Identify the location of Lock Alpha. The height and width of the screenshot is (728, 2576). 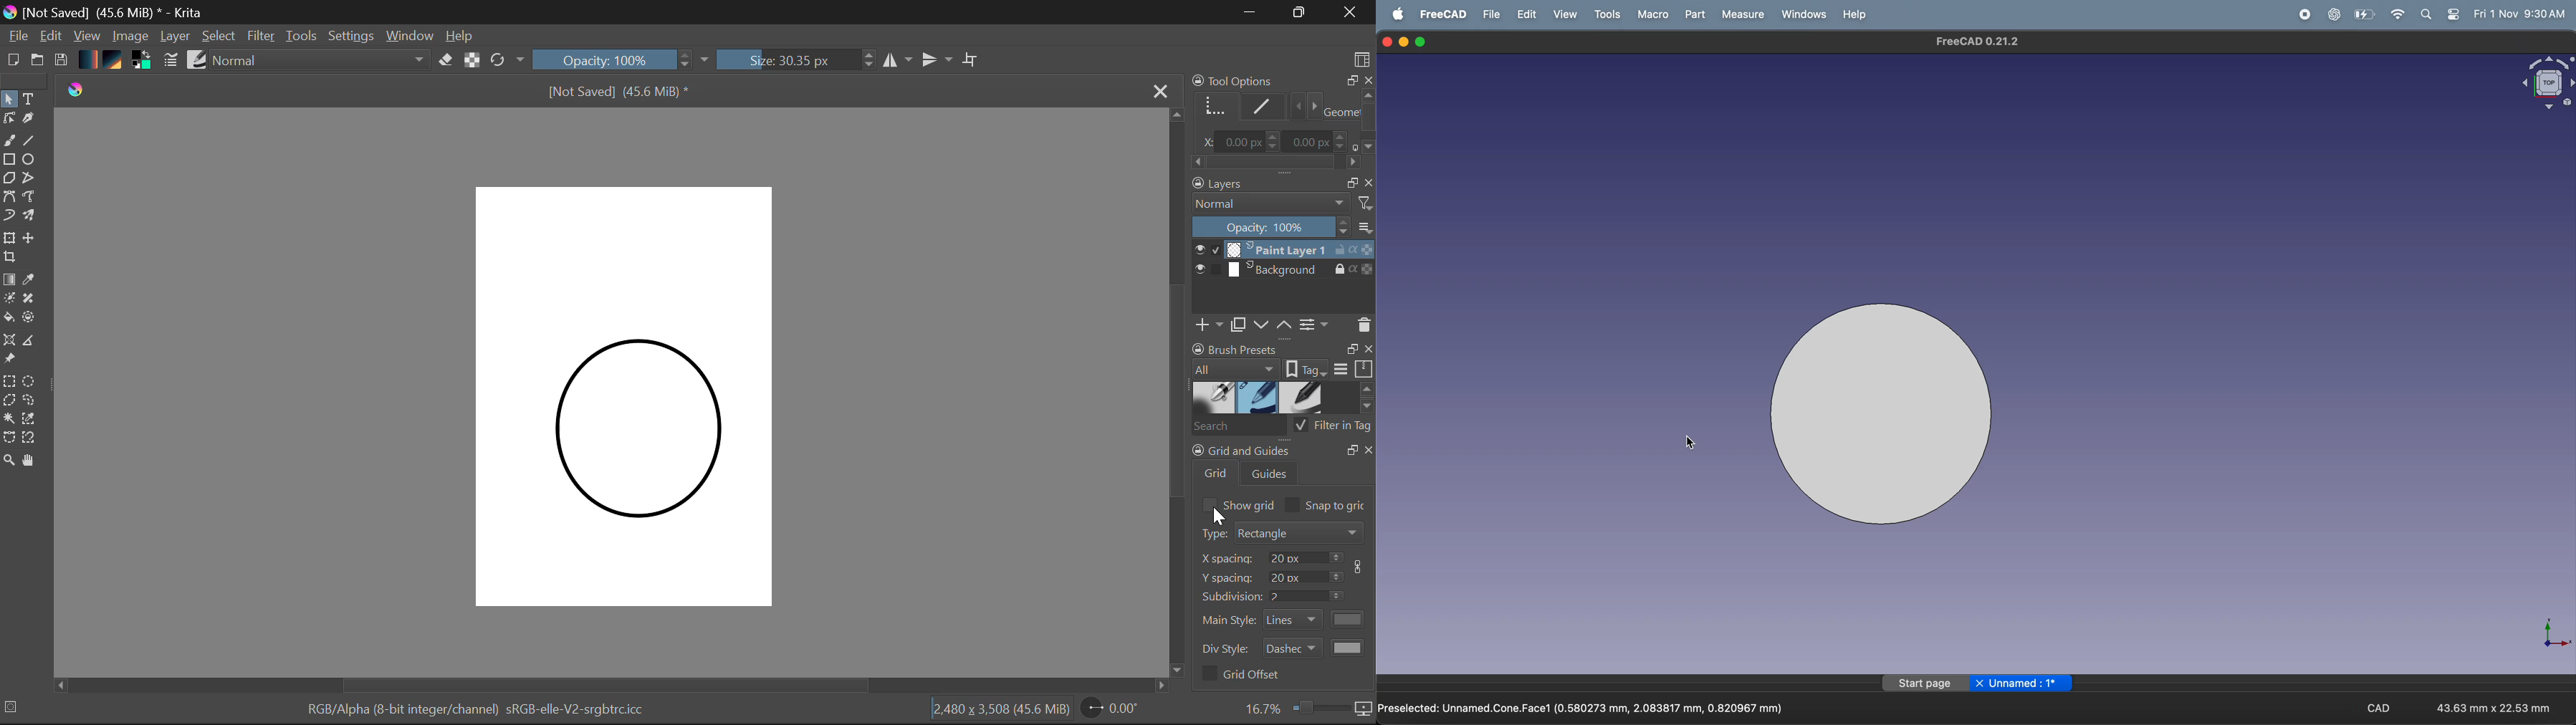
(471, 61).